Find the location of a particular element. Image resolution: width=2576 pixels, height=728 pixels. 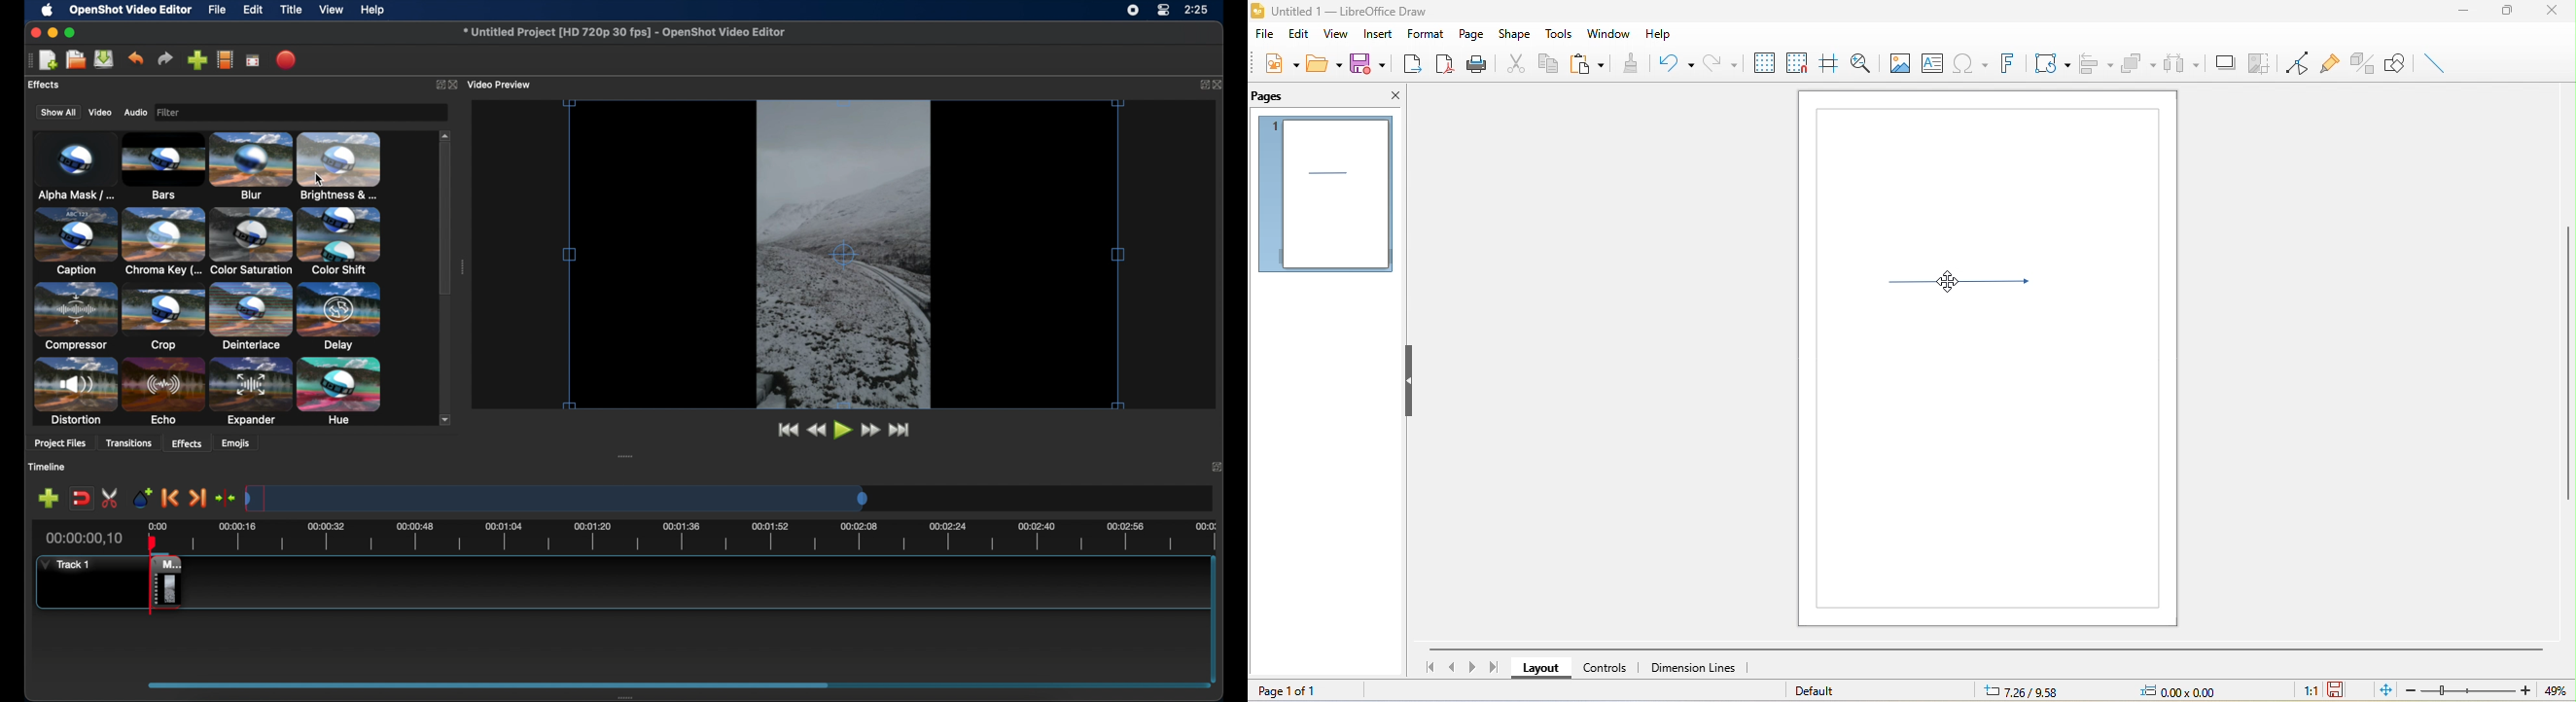

close is located at coordinates (1392, 98).